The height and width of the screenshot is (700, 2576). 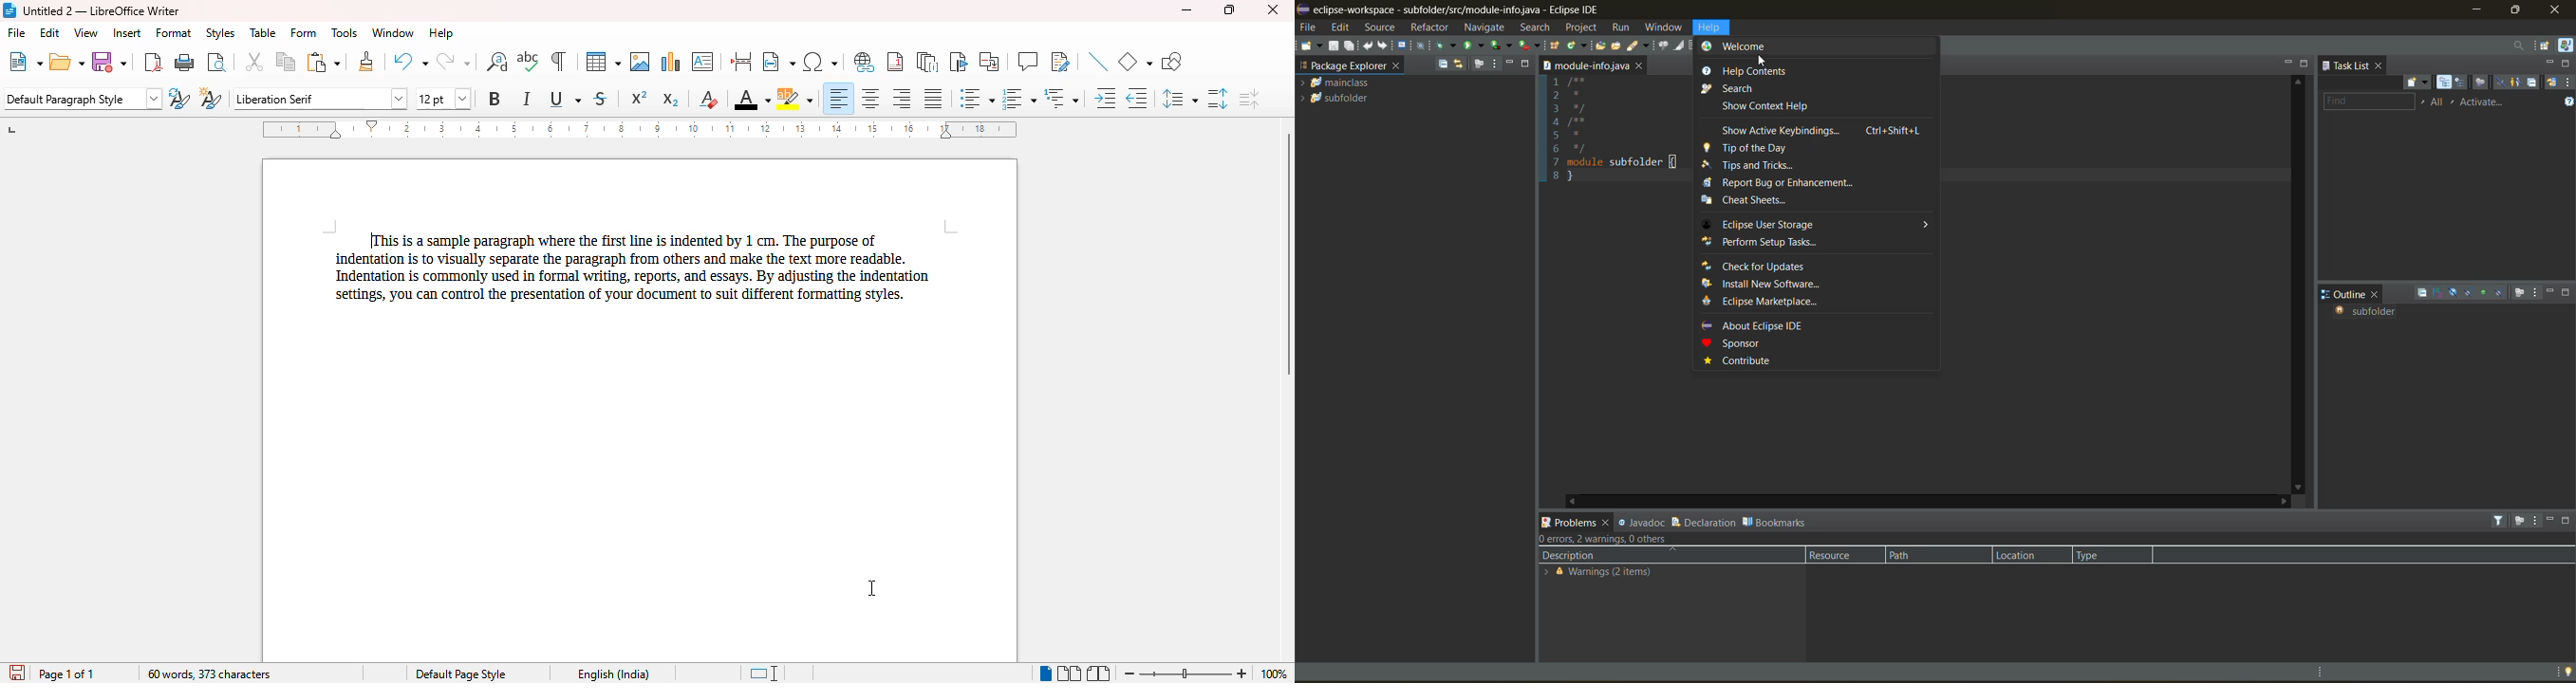 What do you see at coordinates (255, 62) in the screenshot?
I see `cut` at bounding box center [255, 62].